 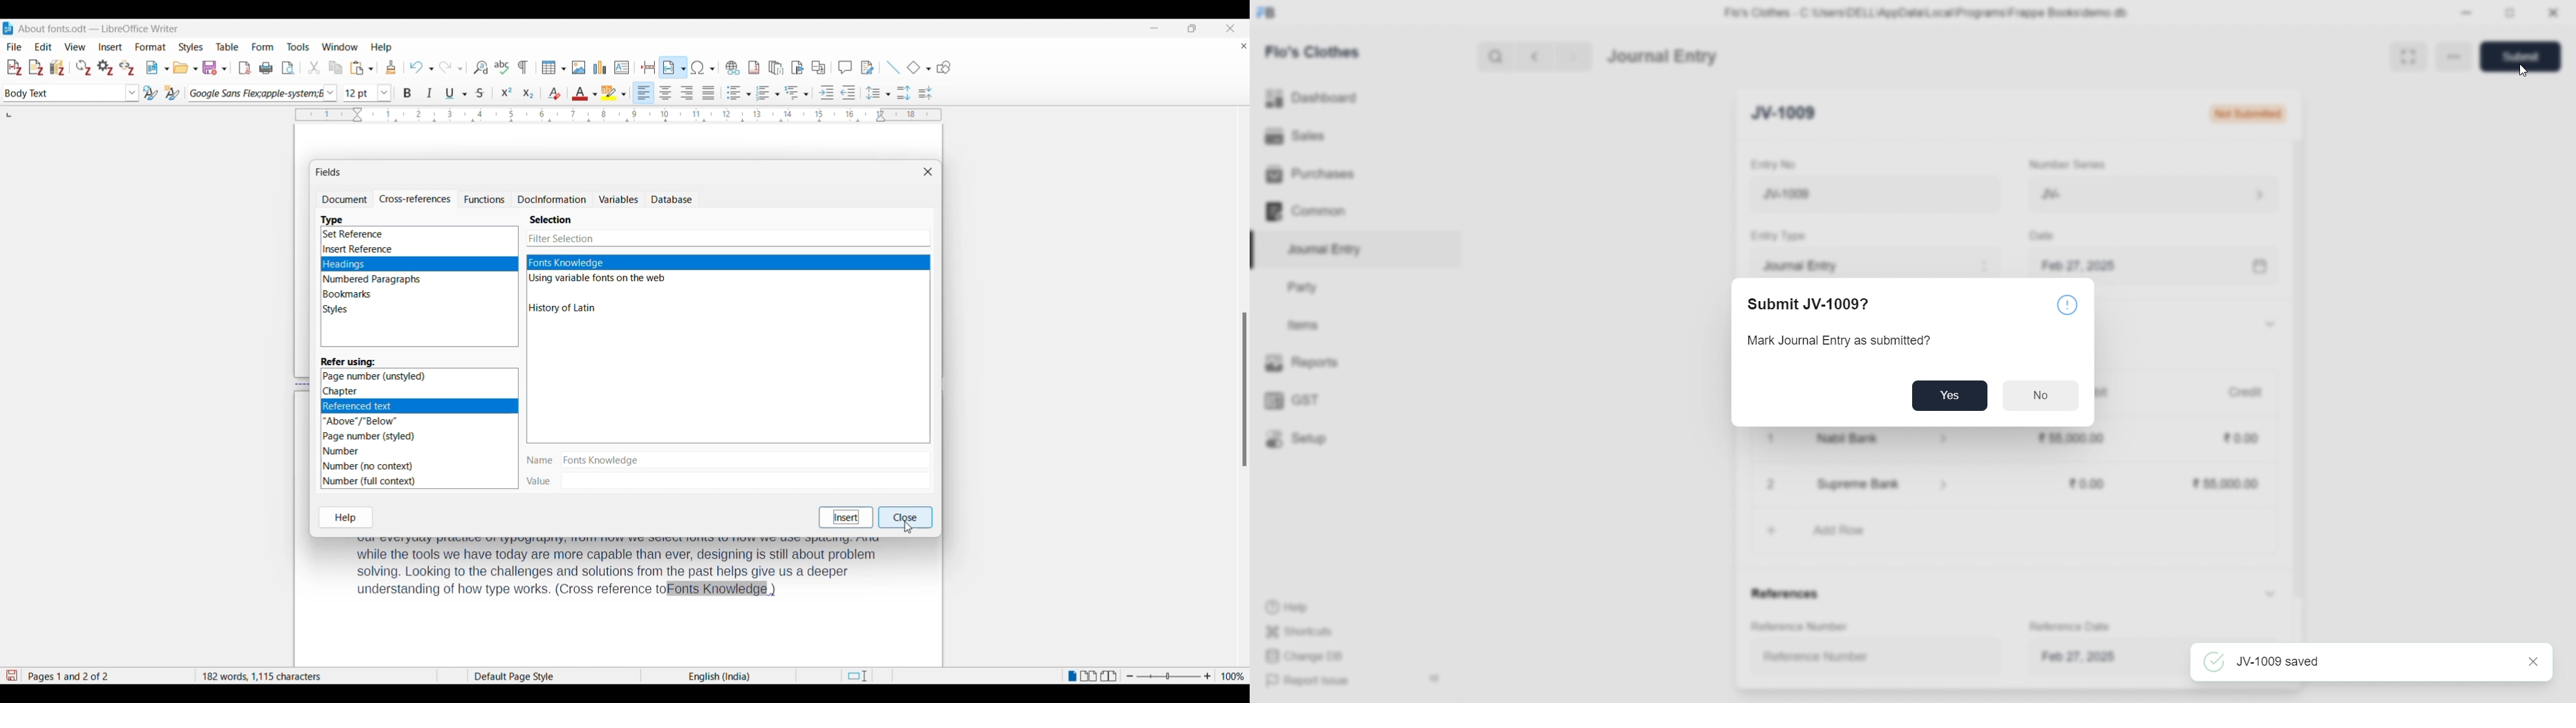 What do you see at coordinates (601, 67) in the screenshot?
I see `Insert graph` at bounding box center [601, 67].